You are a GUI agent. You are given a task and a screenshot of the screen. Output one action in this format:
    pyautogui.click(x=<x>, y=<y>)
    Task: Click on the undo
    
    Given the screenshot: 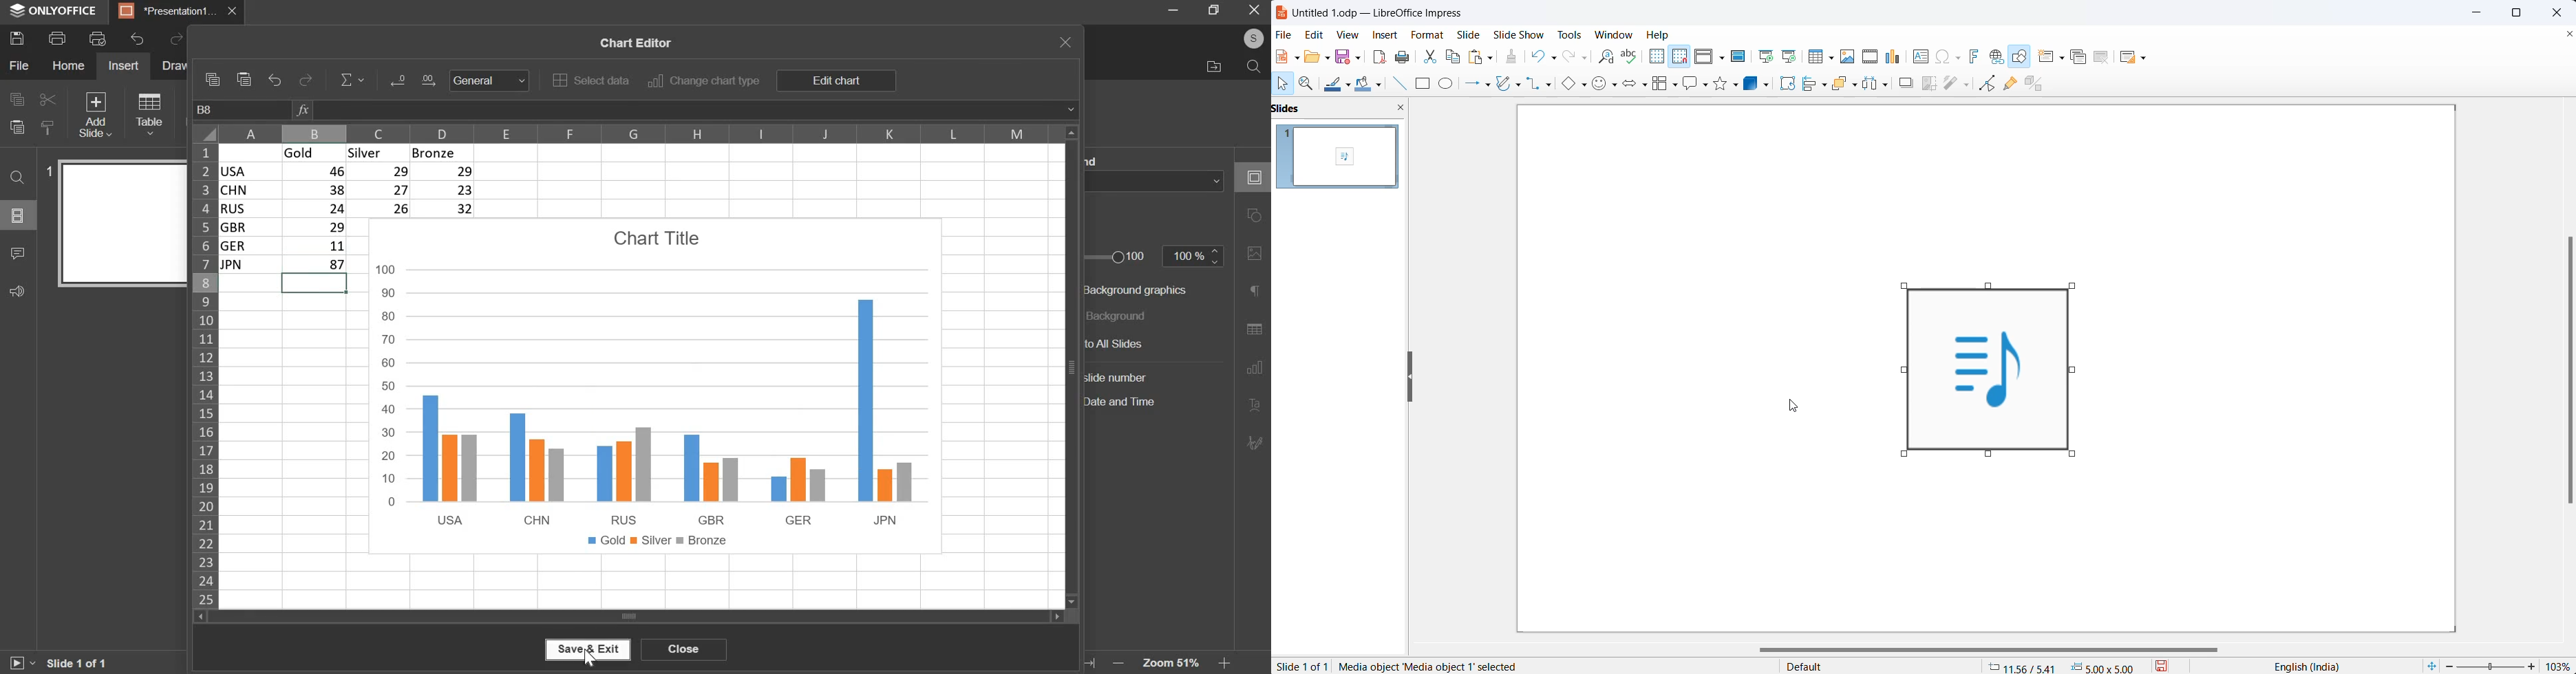 What is the action you would take?
    pyautogui.click(x=138, y=39)
    